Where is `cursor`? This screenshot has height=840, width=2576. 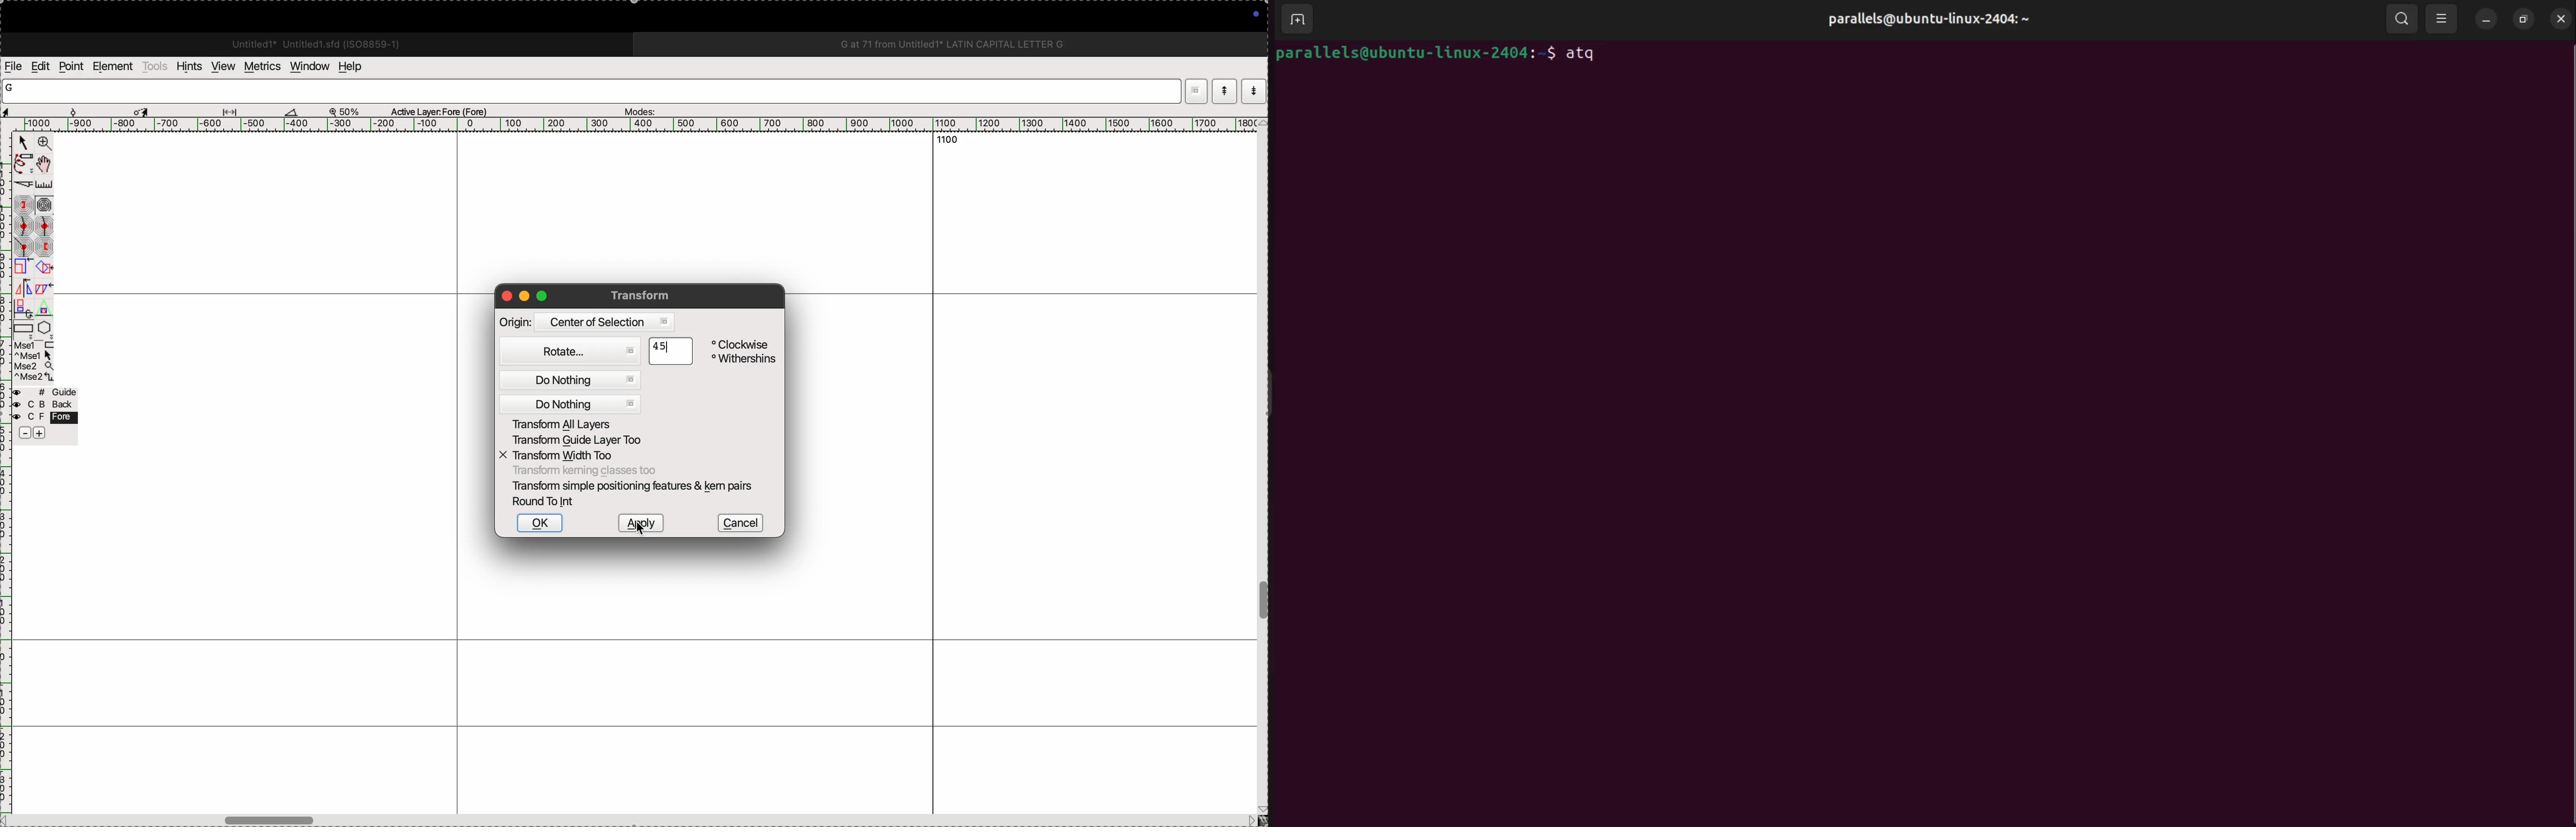
cursor is located at coordinates (643, 532).